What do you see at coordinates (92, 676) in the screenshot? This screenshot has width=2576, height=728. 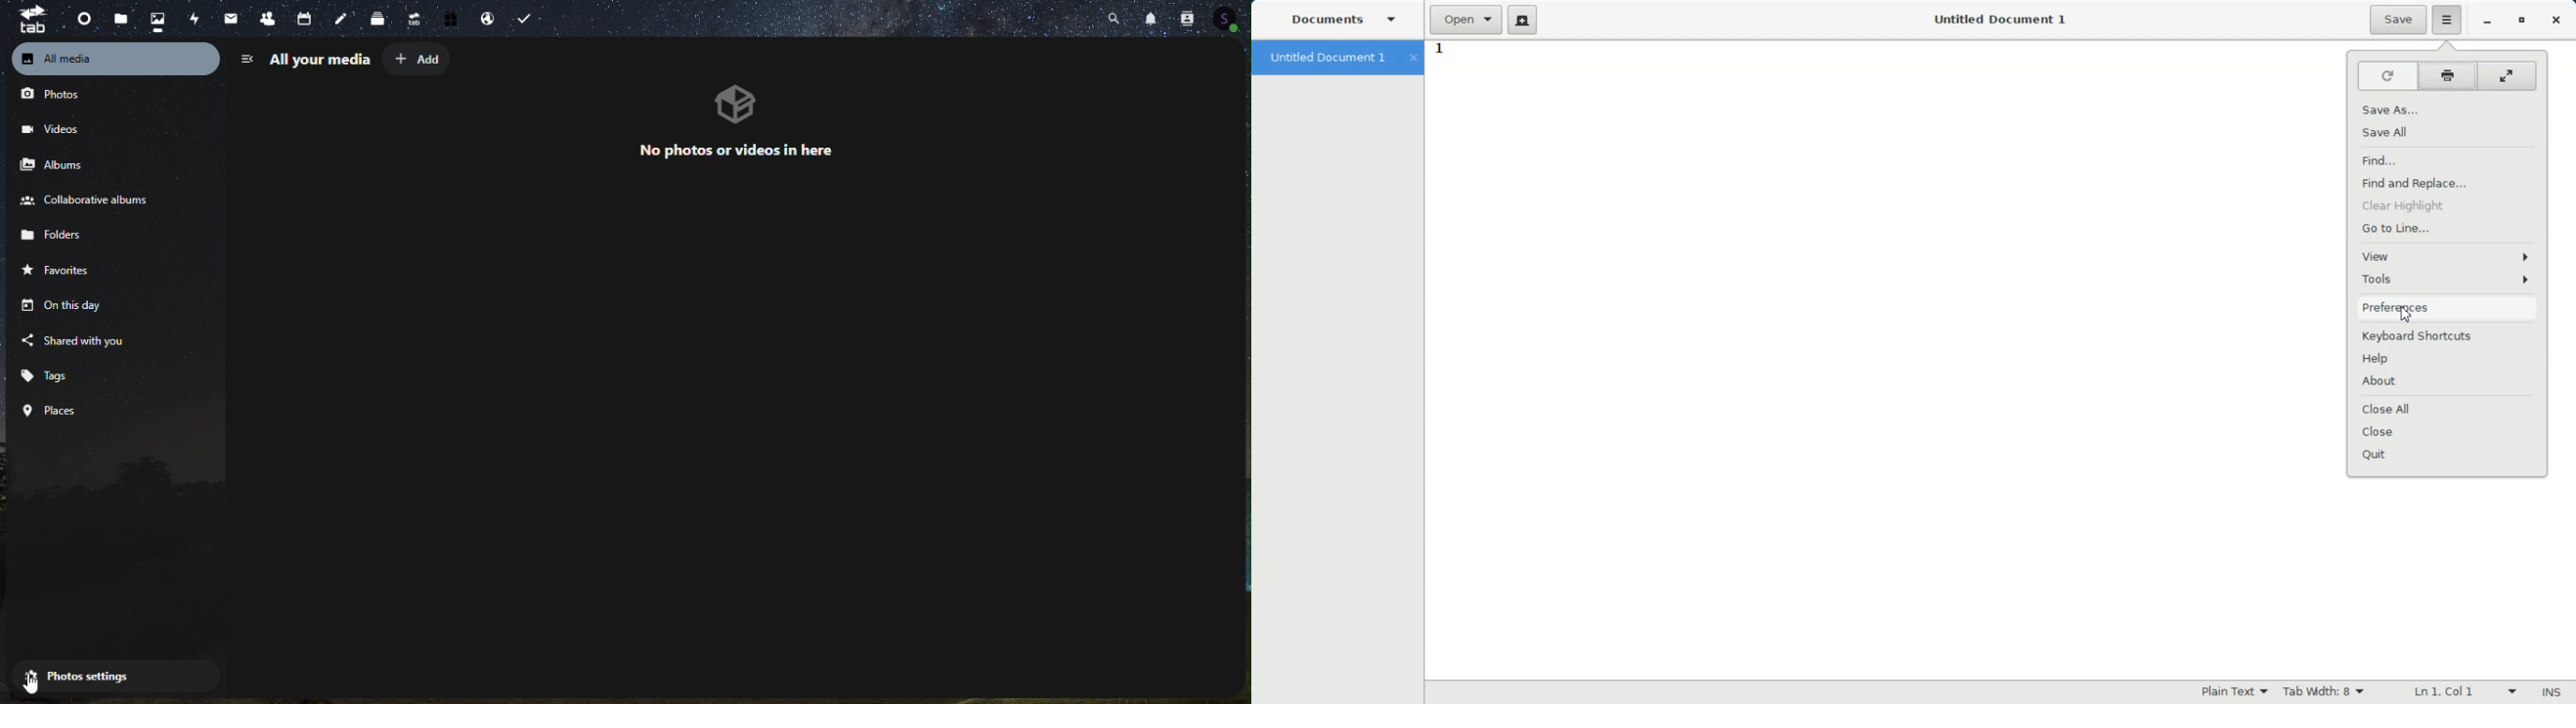 I see `Photos settings` at bounding box center [92, 676].